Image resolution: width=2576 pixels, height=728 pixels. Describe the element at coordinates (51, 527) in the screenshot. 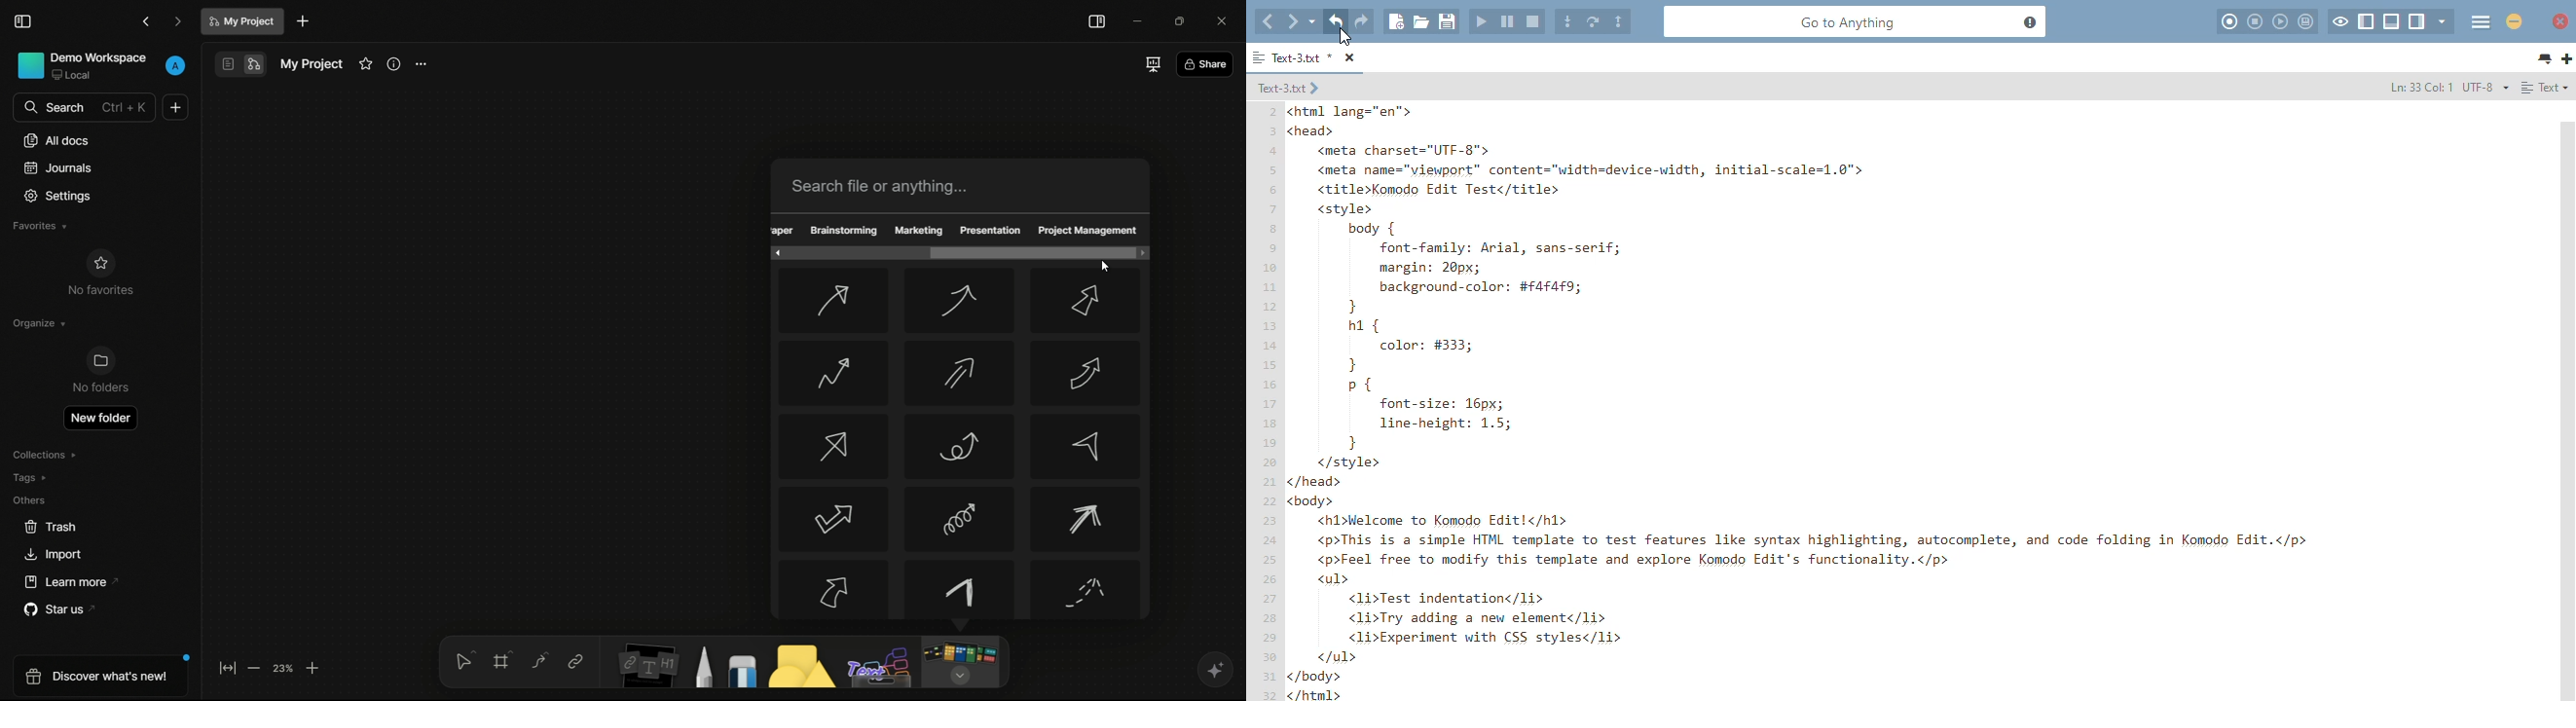

I see `trash` at that location.